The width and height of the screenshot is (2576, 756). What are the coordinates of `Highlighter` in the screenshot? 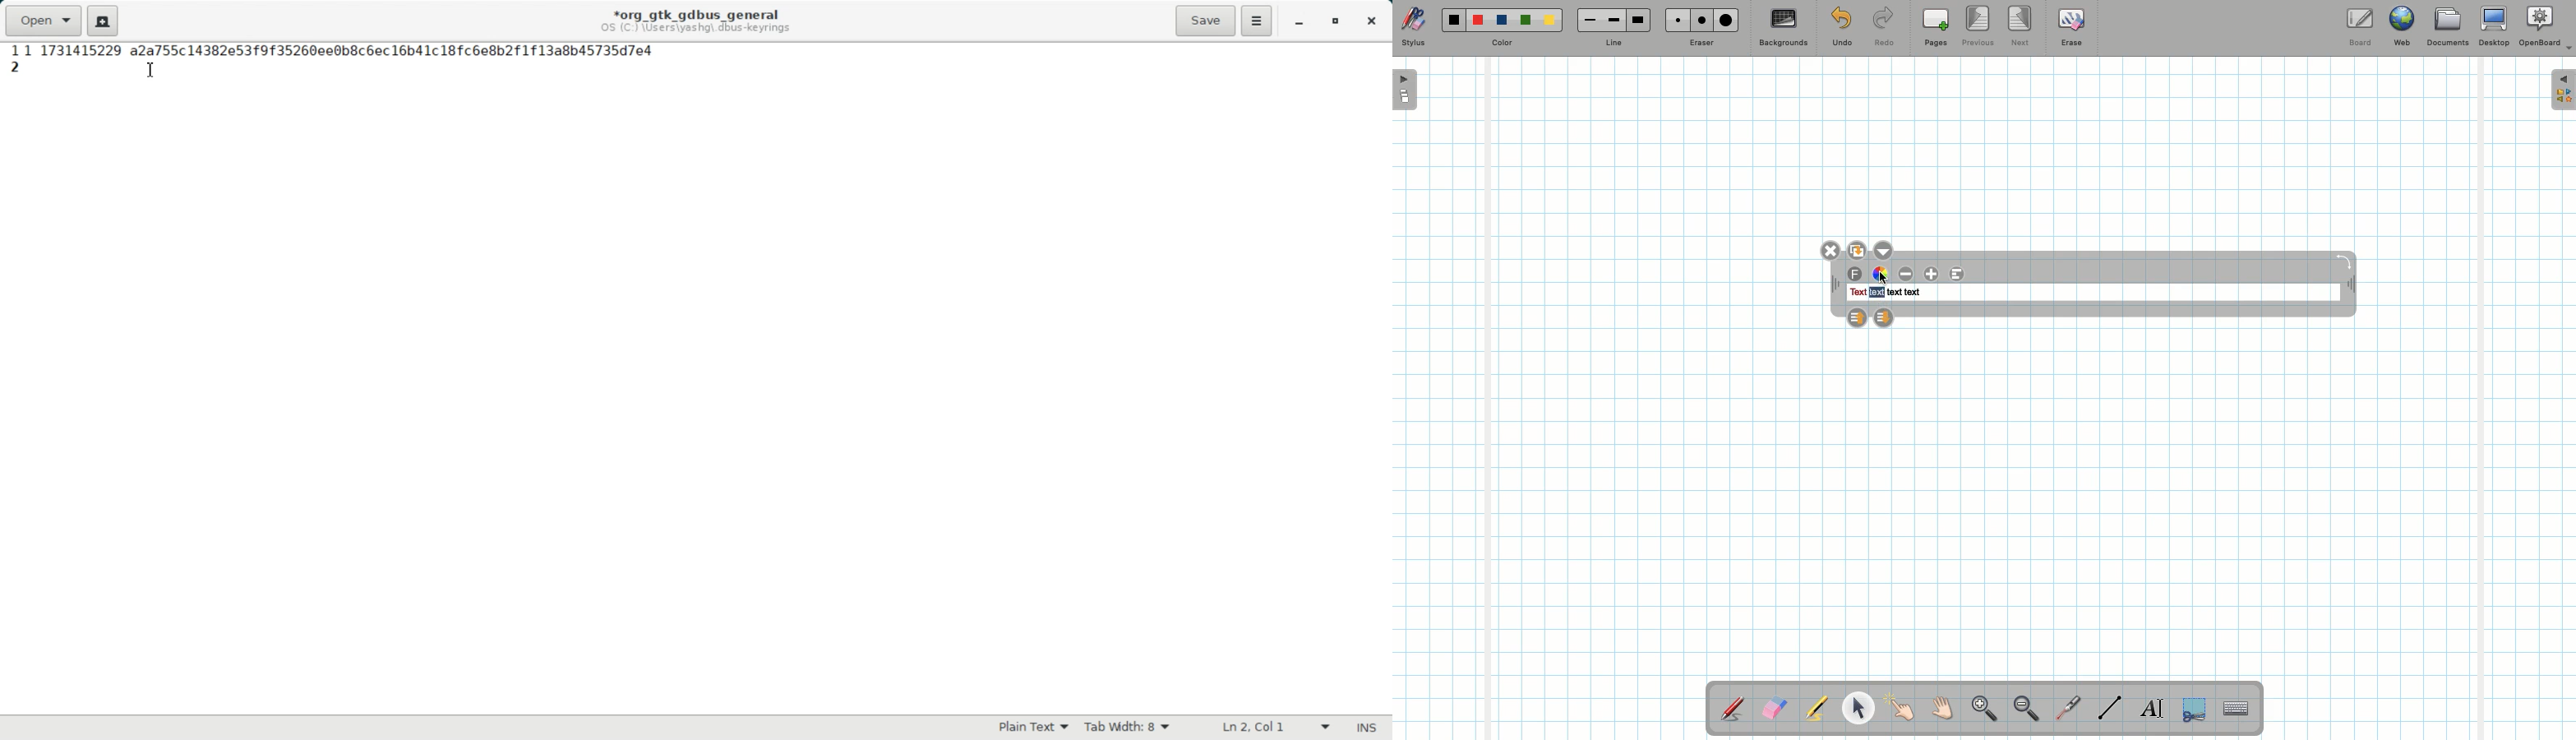 It's located at (1815, 710).